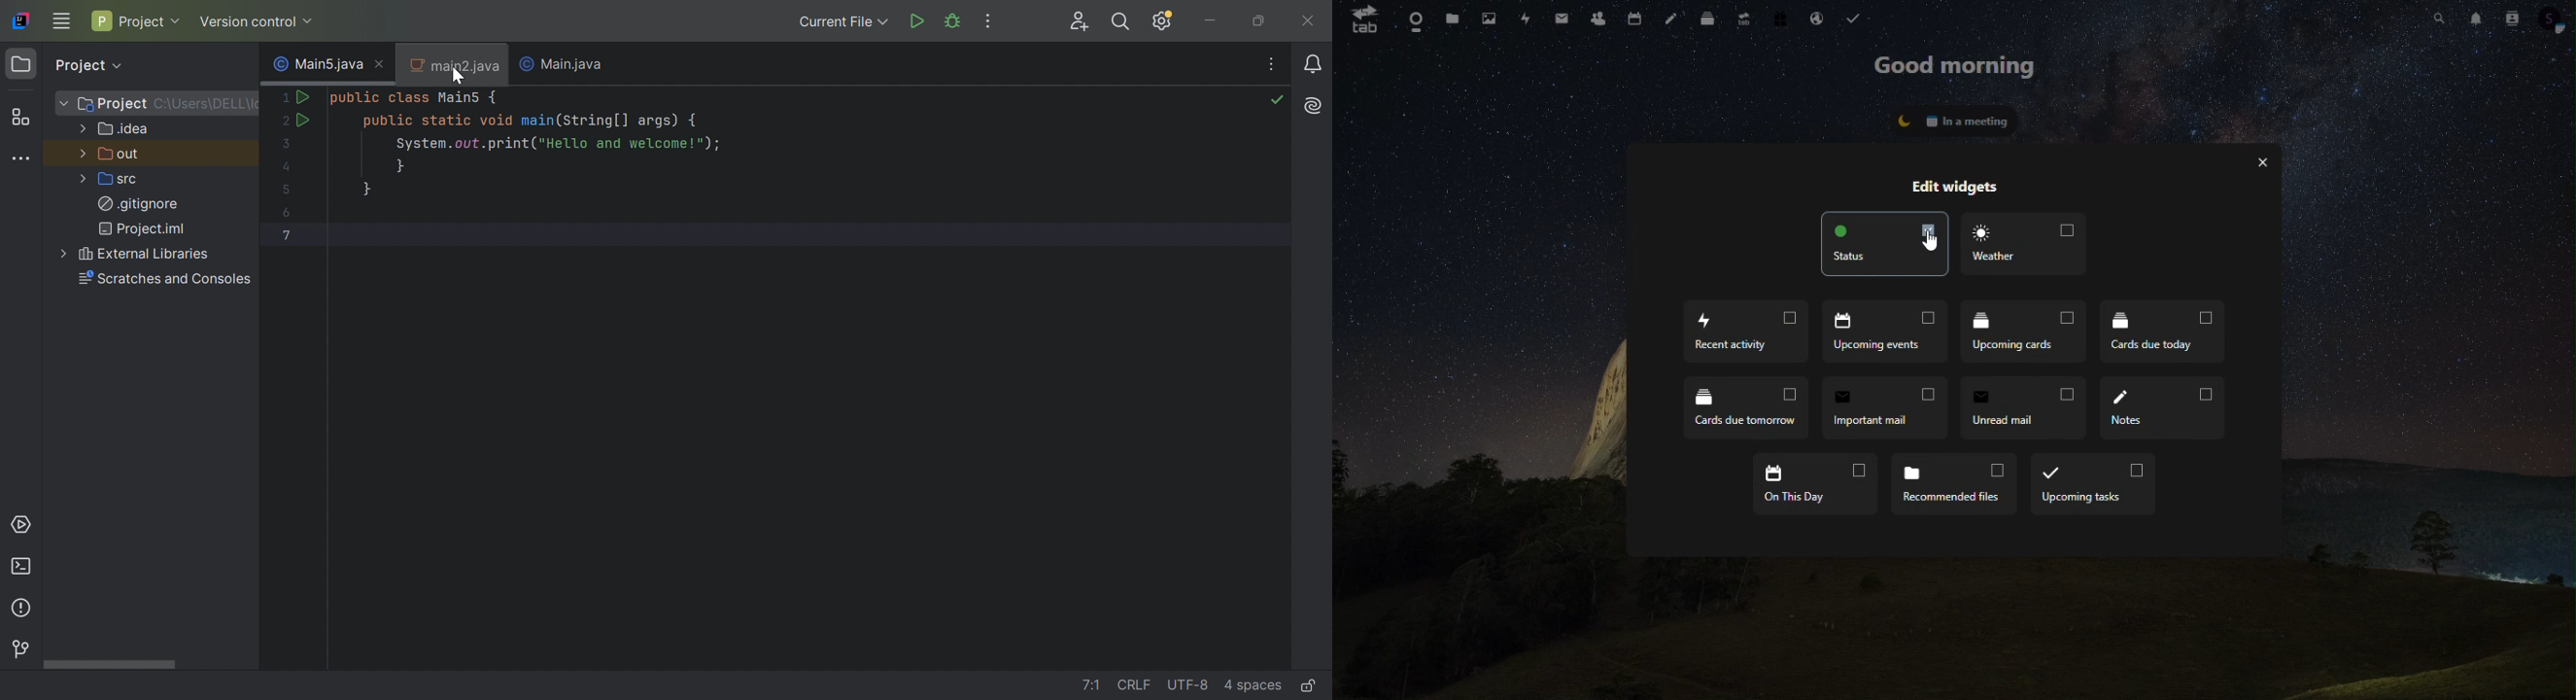  Describe the element at coordinates (988, 20) in the screenshot. I see `More Actions` at that location.